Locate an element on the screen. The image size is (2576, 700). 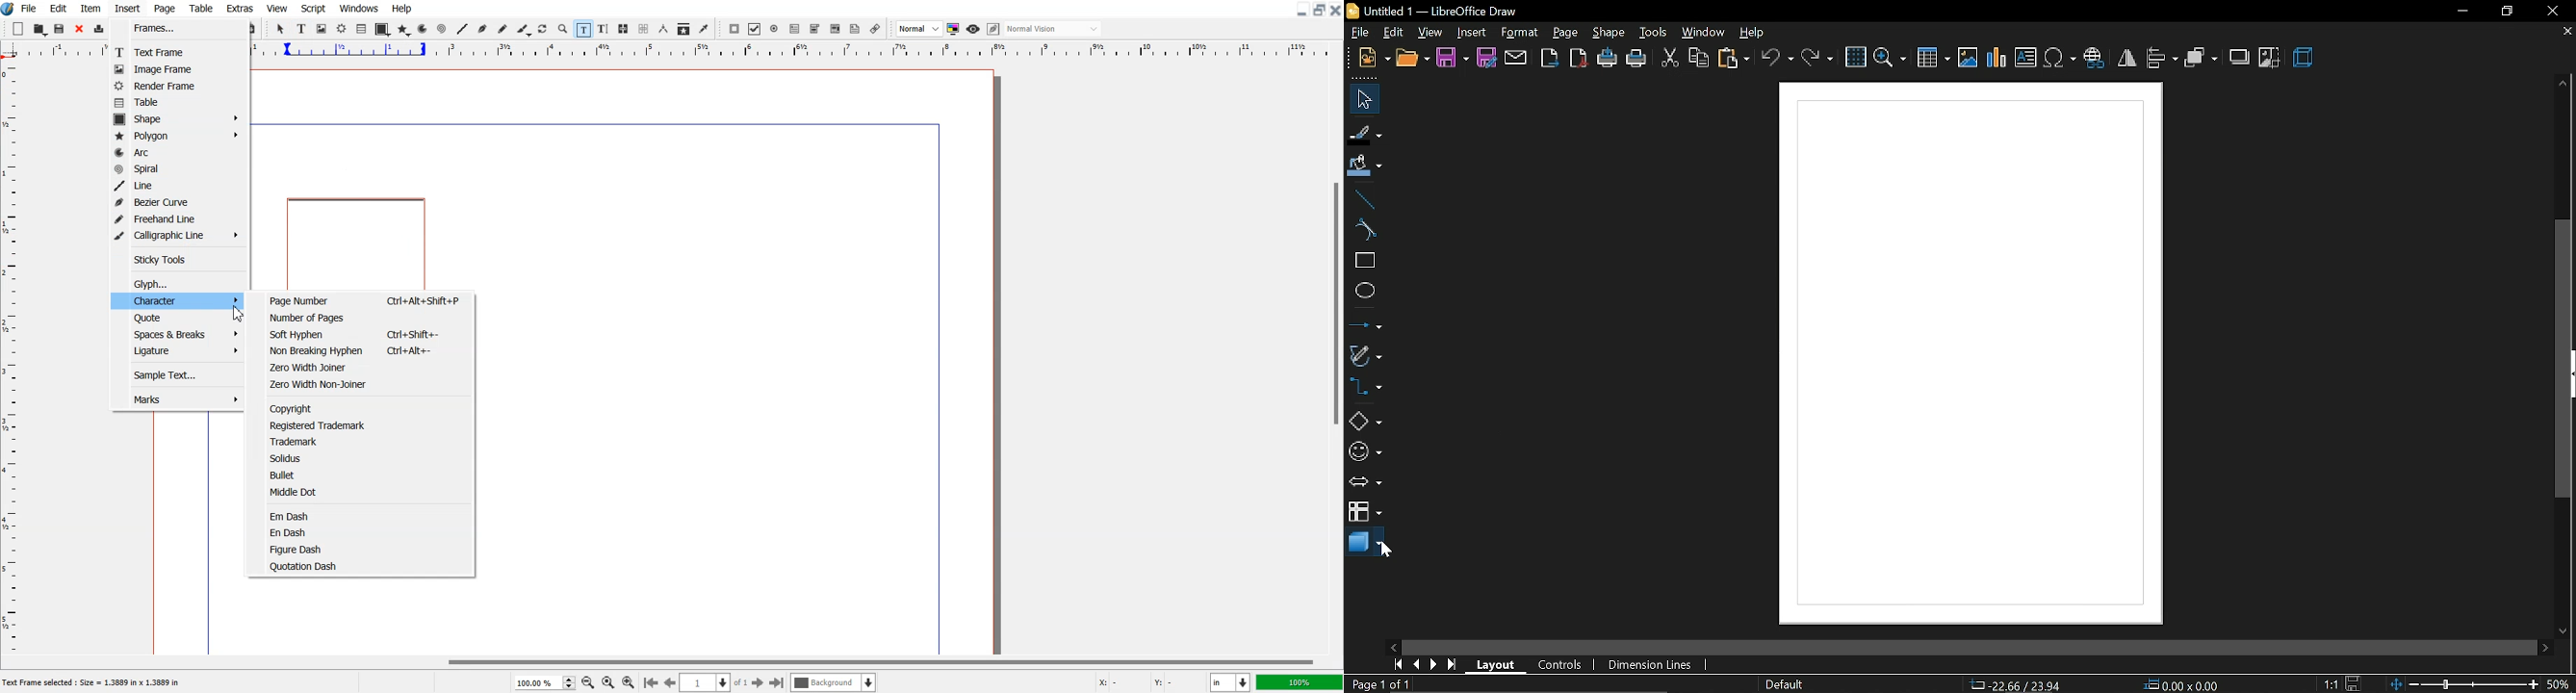
Go to previous Page is located at coordinates (671, 682).